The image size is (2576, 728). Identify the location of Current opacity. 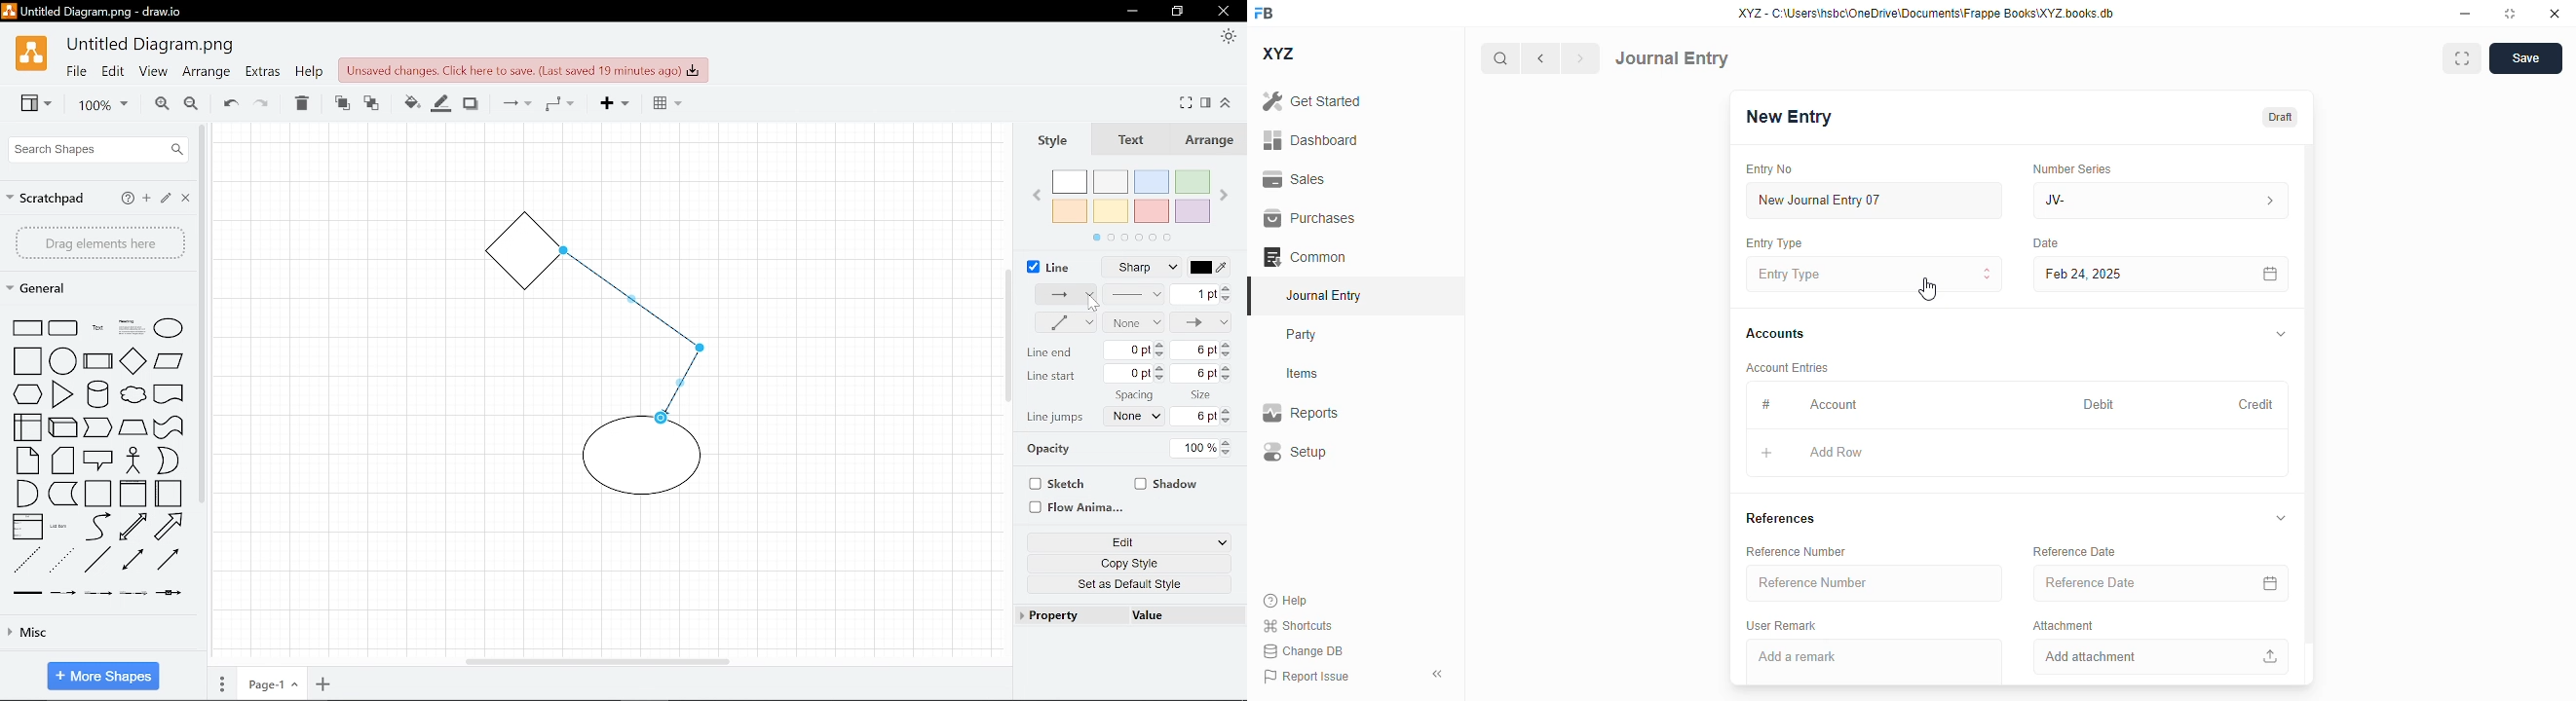
(1196, 447).